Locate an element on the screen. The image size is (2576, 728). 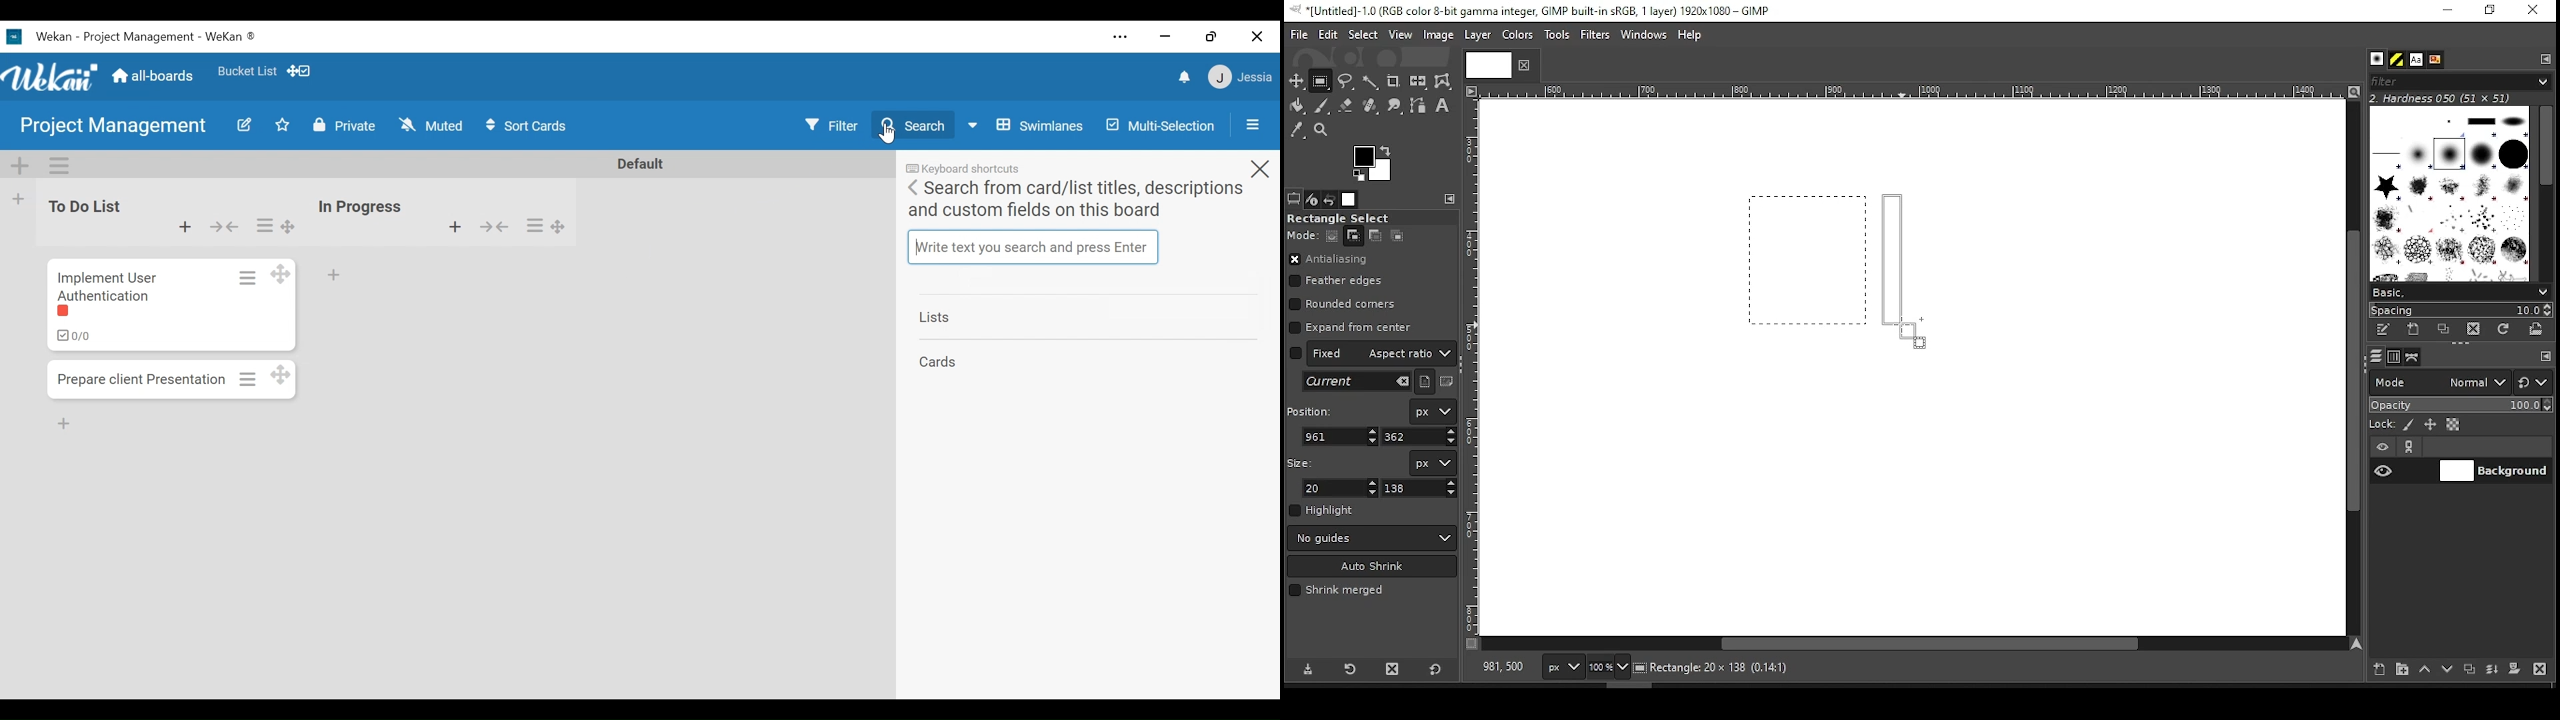
rounded corners is located at coordinates (1345, 304).